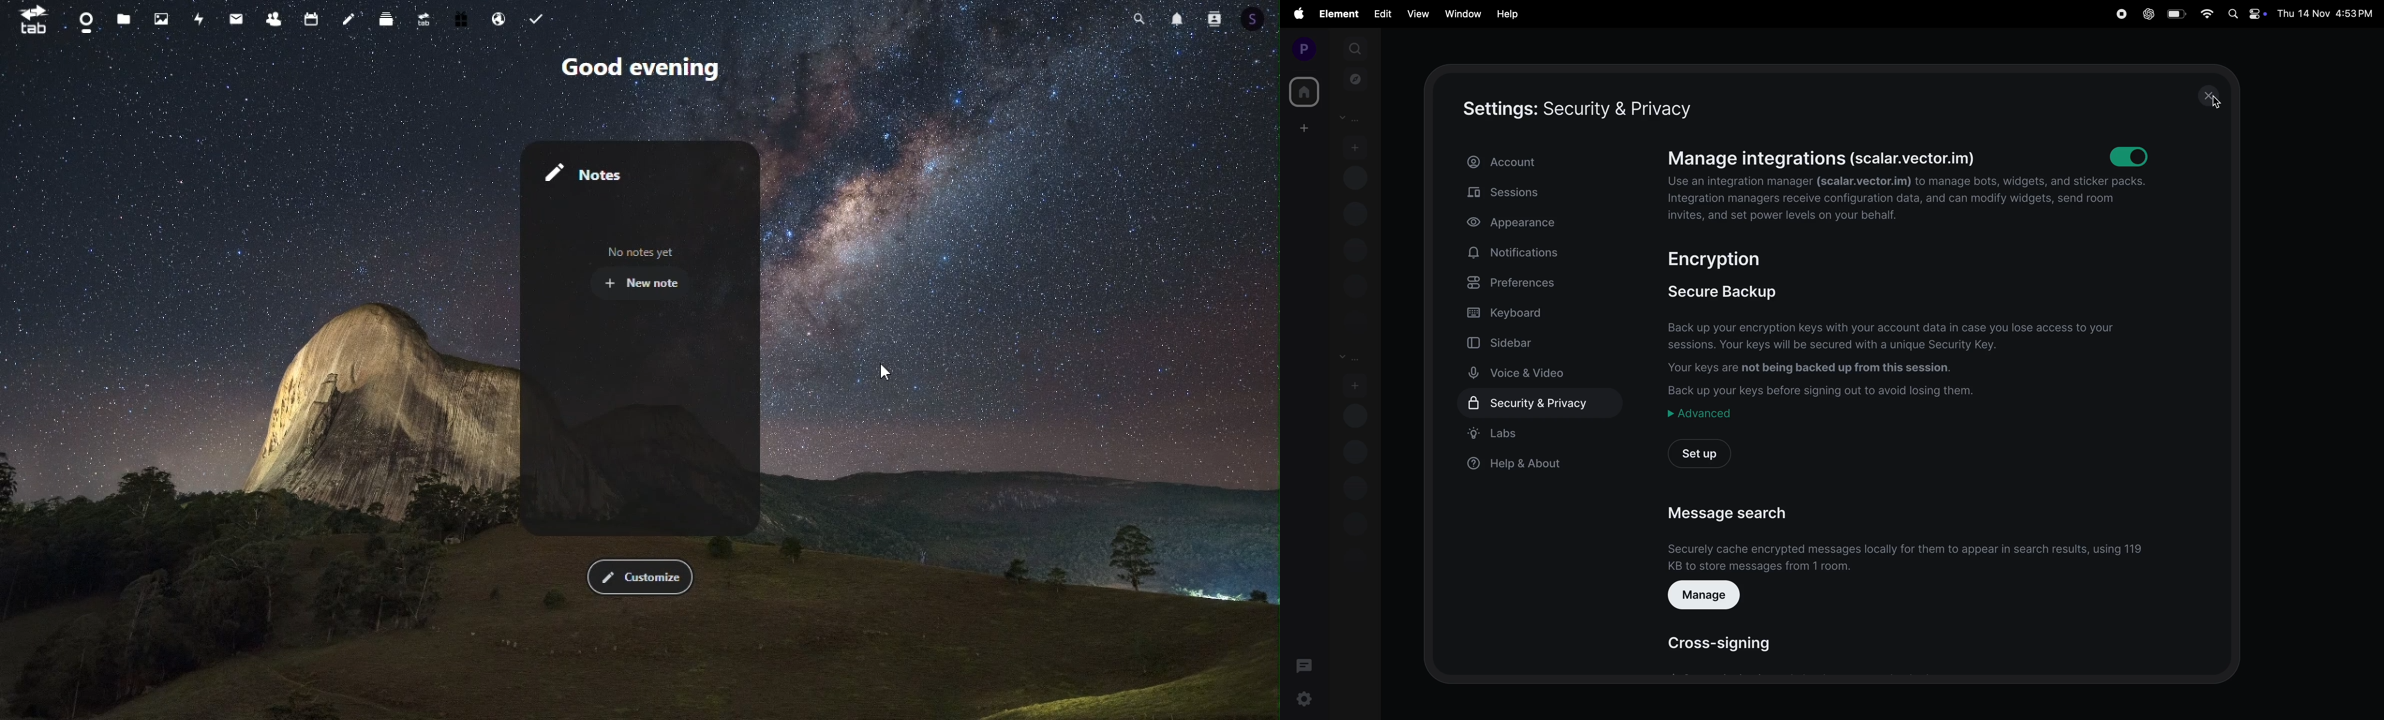 This screenshot has width=2408, height=728. I want to click on close, so click(2210, 98).